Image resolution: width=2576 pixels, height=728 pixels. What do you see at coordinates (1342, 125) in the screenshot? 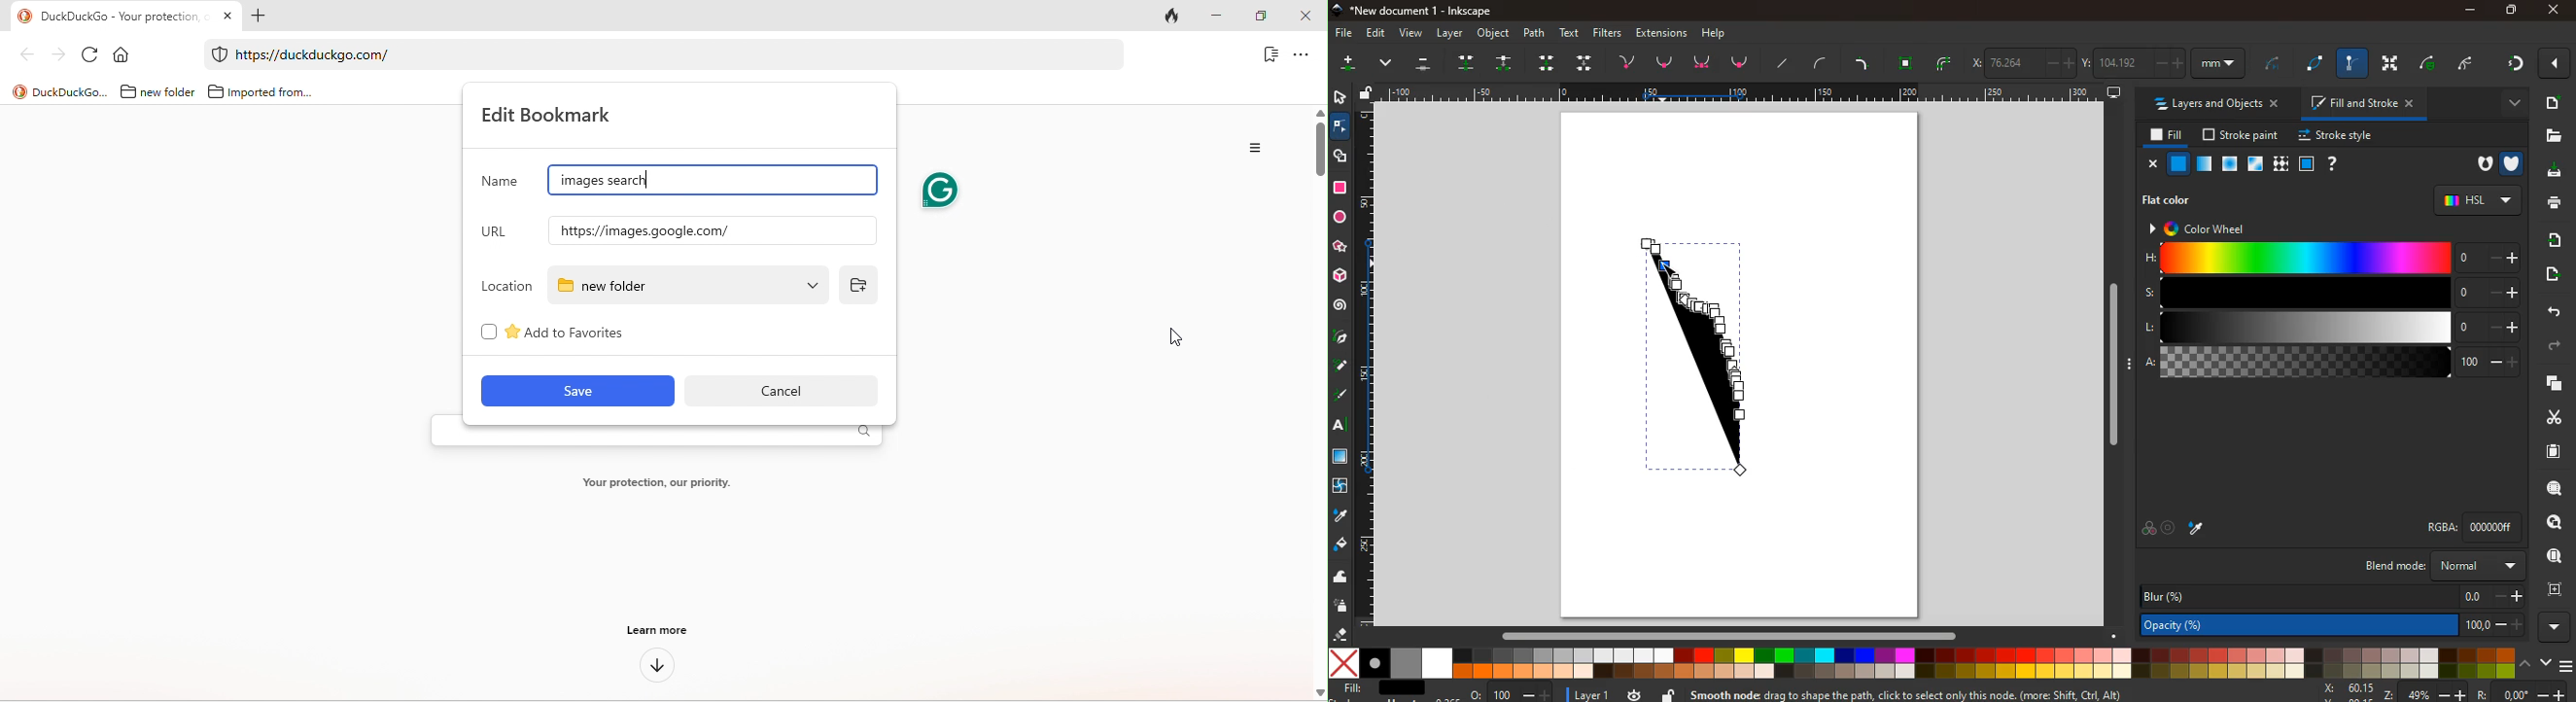
I see `node` at bounding box center [1342, 125].